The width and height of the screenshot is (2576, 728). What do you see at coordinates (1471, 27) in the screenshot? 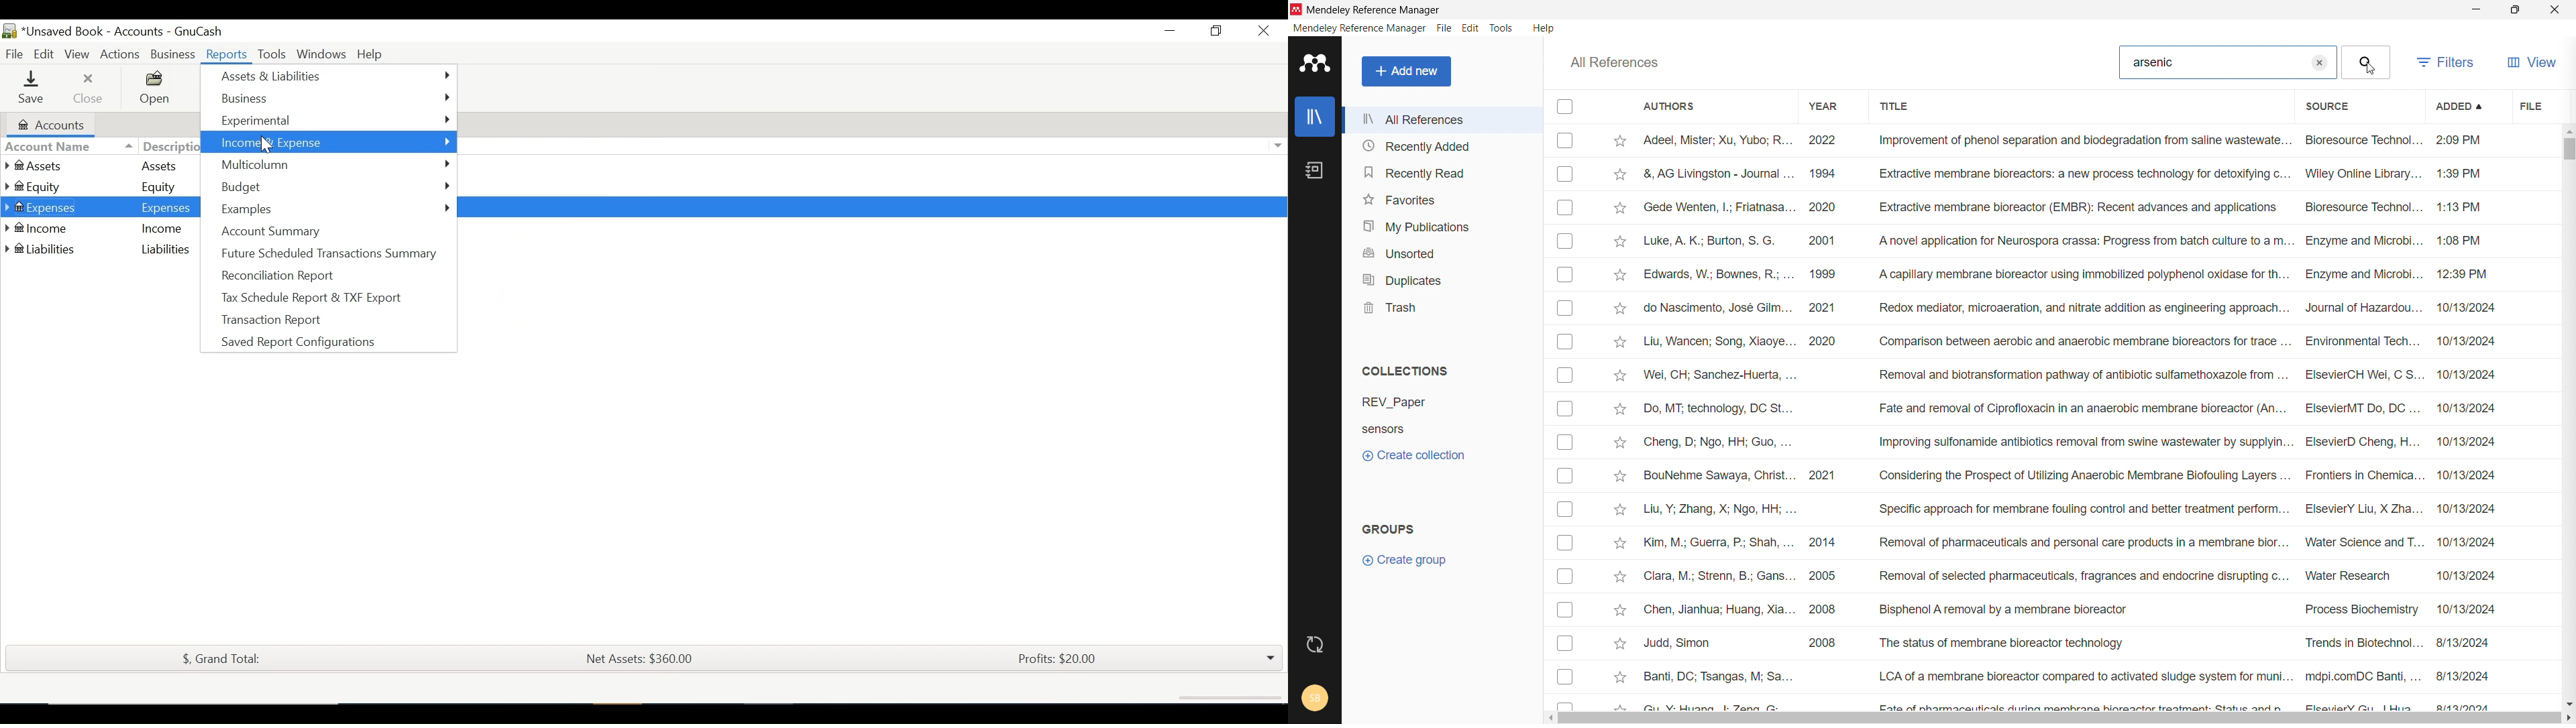
I see `edit` at bounding box center [1471, 27].